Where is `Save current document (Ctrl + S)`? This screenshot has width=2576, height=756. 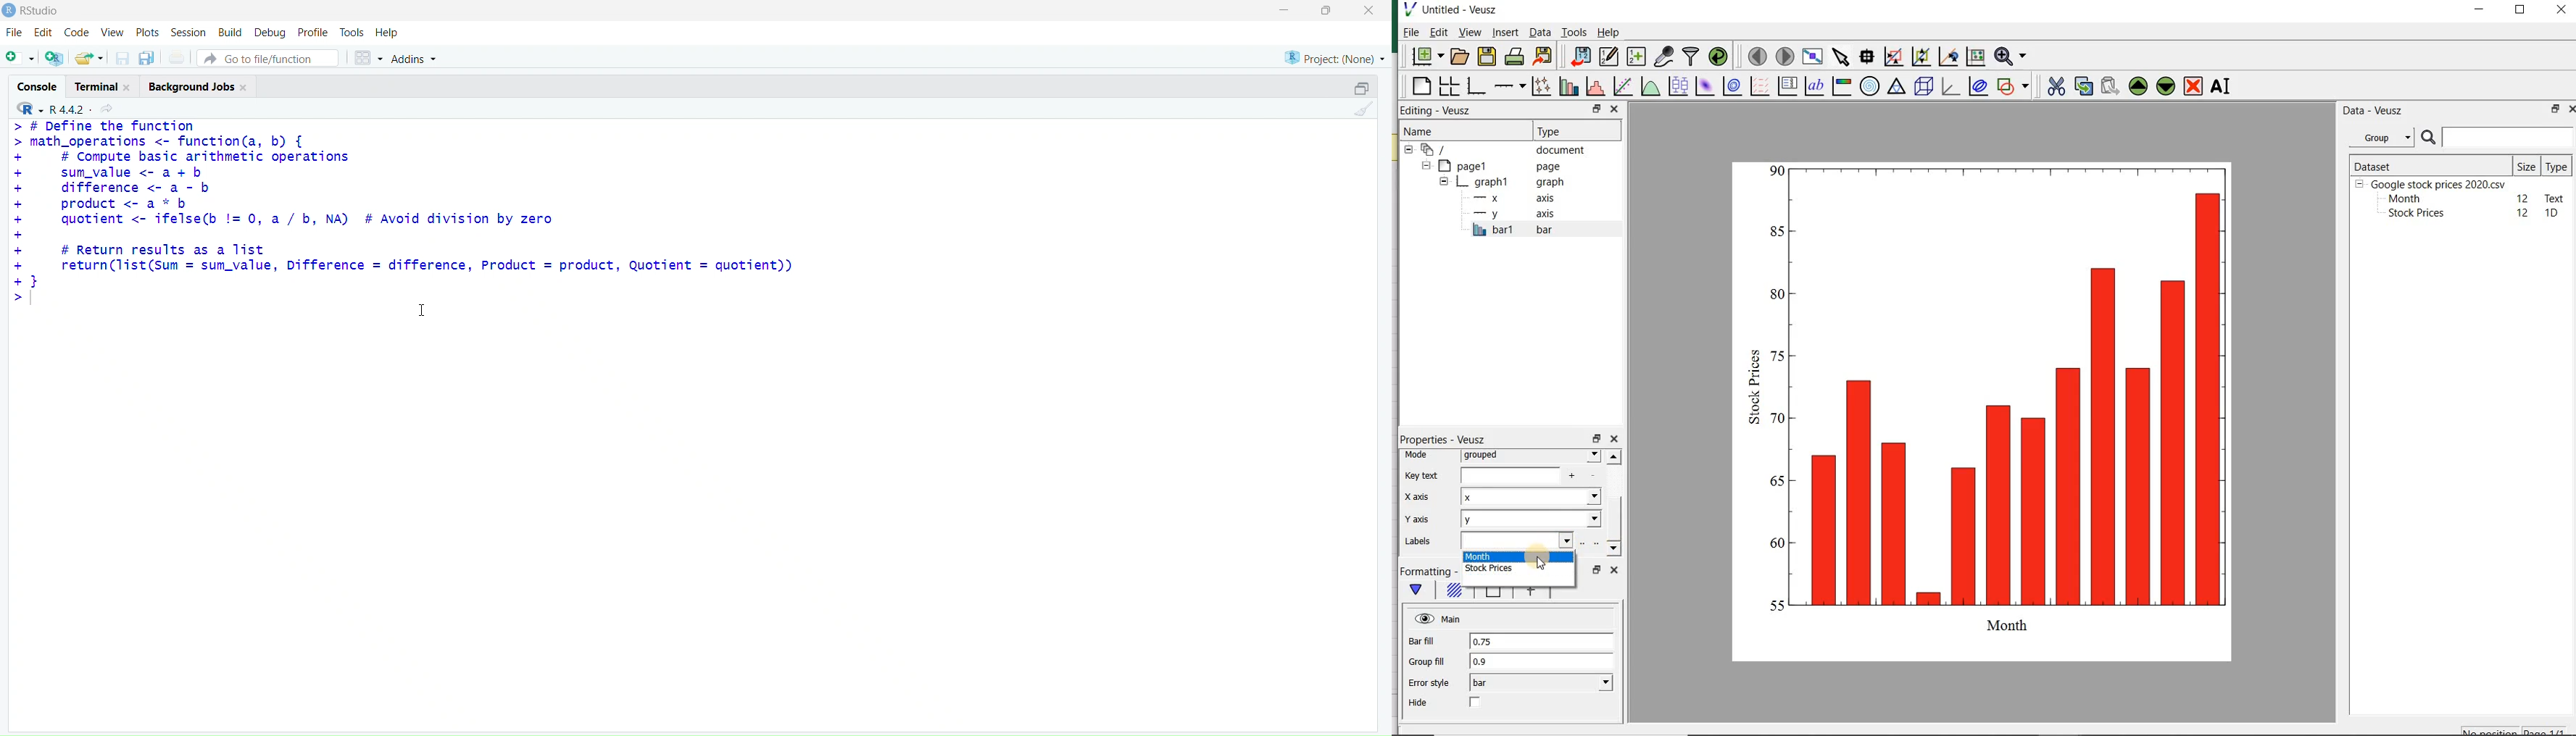
Save current document (Ctrl + S) is located at coordinates (122, 56).